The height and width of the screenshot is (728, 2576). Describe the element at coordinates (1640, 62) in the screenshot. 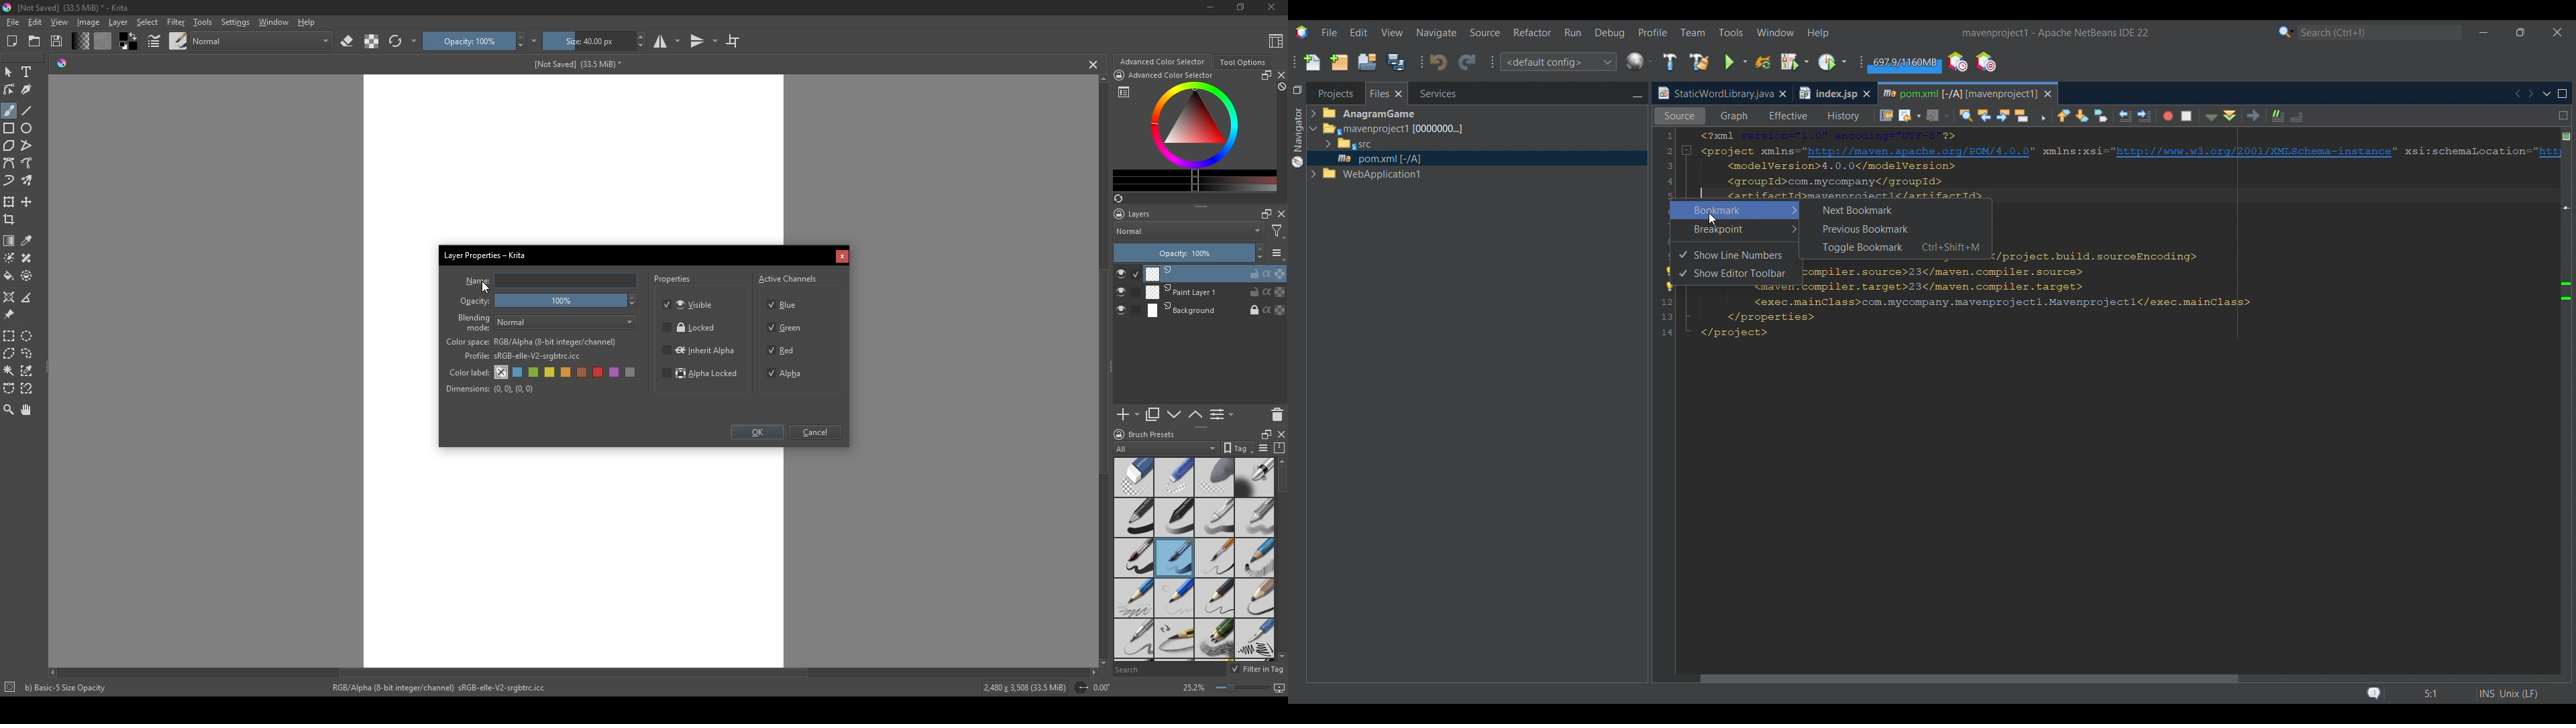

I see `IDE's default browser` at that location.